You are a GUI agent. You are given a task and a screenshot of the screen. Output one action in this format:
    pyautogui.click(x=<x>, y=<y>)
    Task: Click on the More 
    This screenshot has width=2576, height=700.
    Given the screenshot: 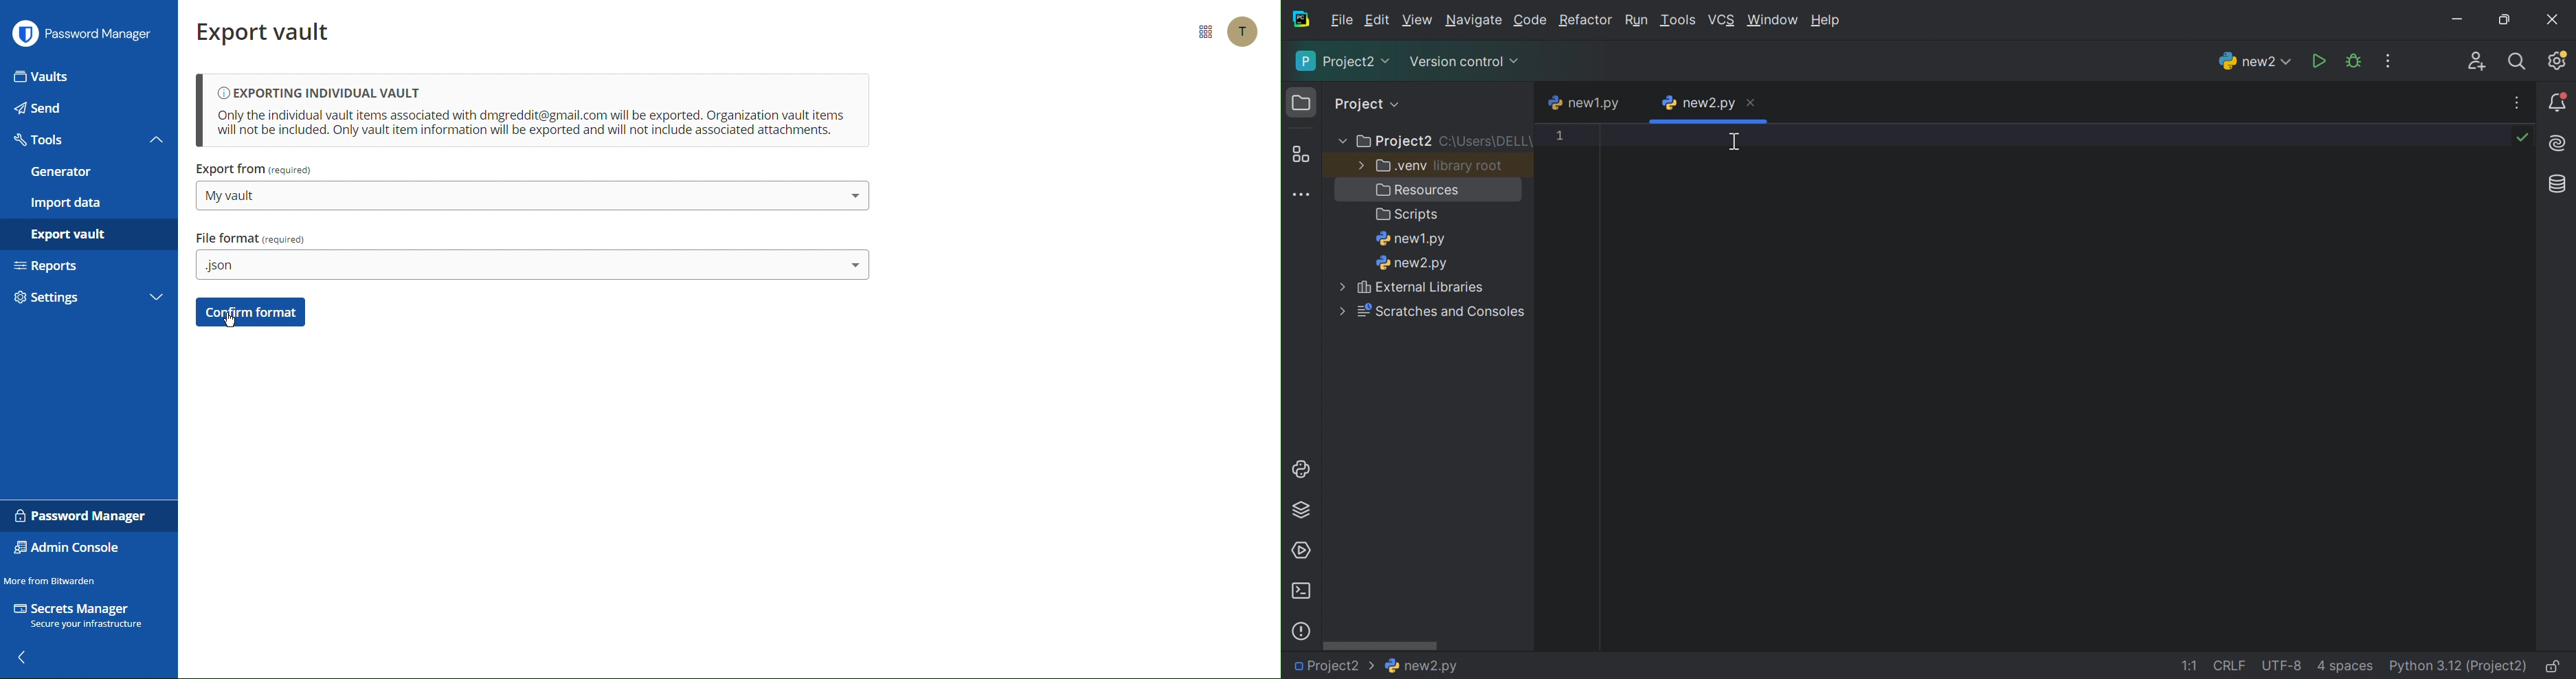 What is the action you would take?
    pyautogui.click(x=156, y=296)
    